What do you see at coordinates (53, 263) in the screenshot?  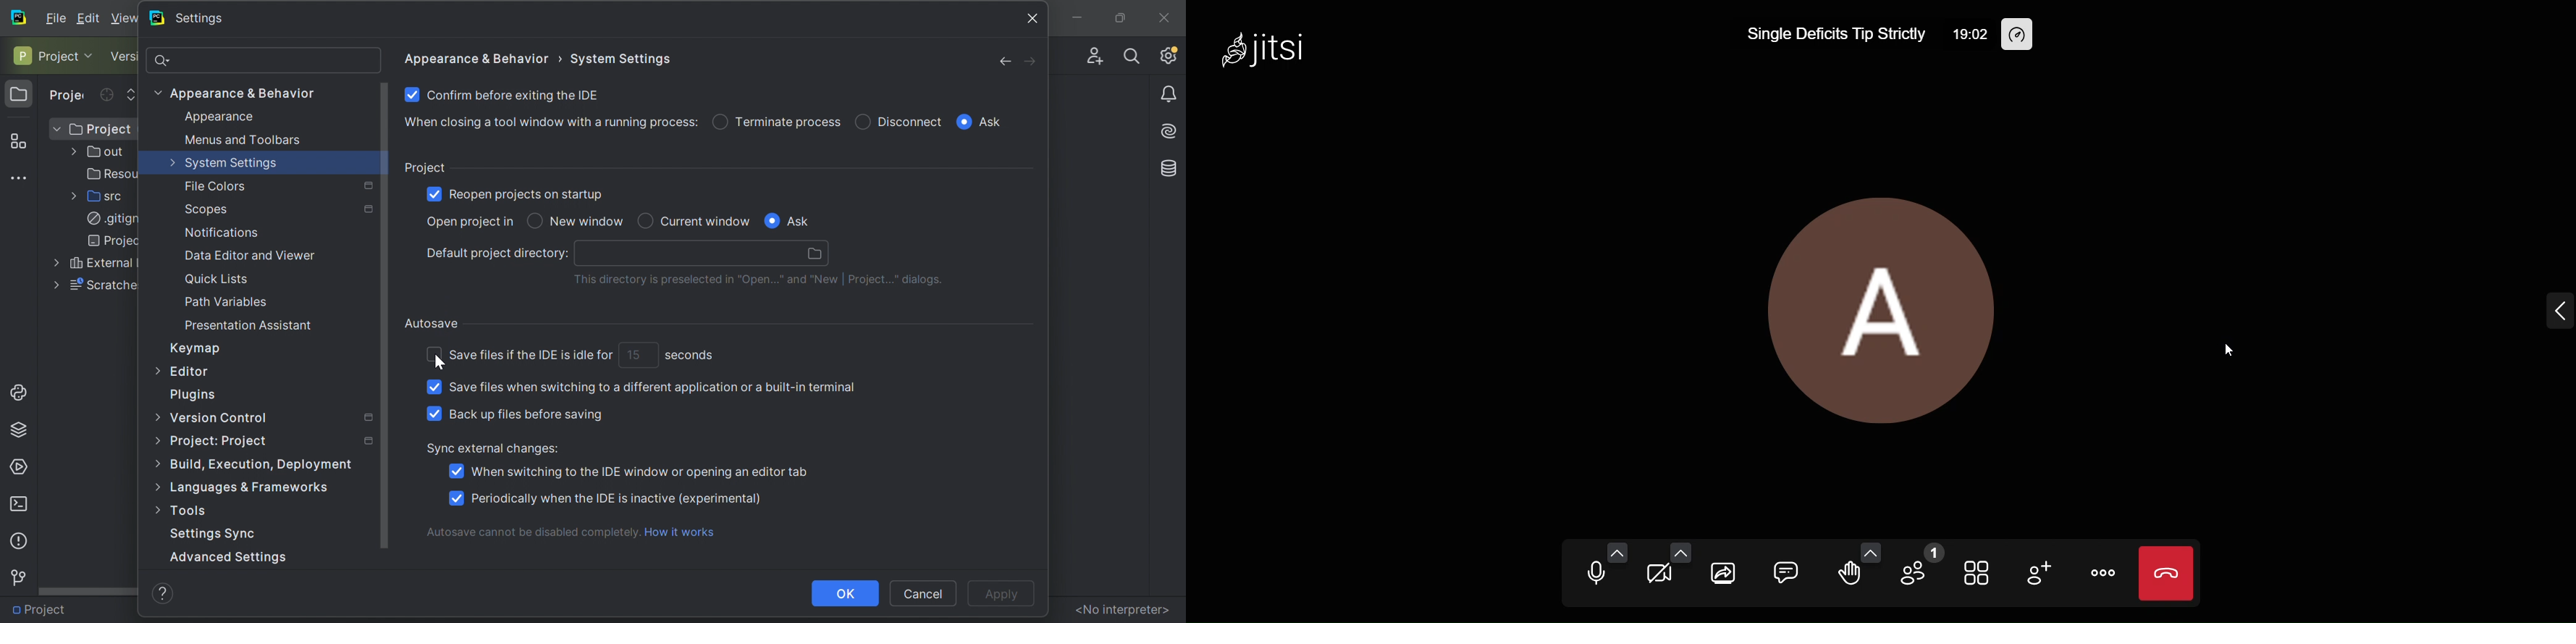 I see `More` at bounding box center [53, 263].